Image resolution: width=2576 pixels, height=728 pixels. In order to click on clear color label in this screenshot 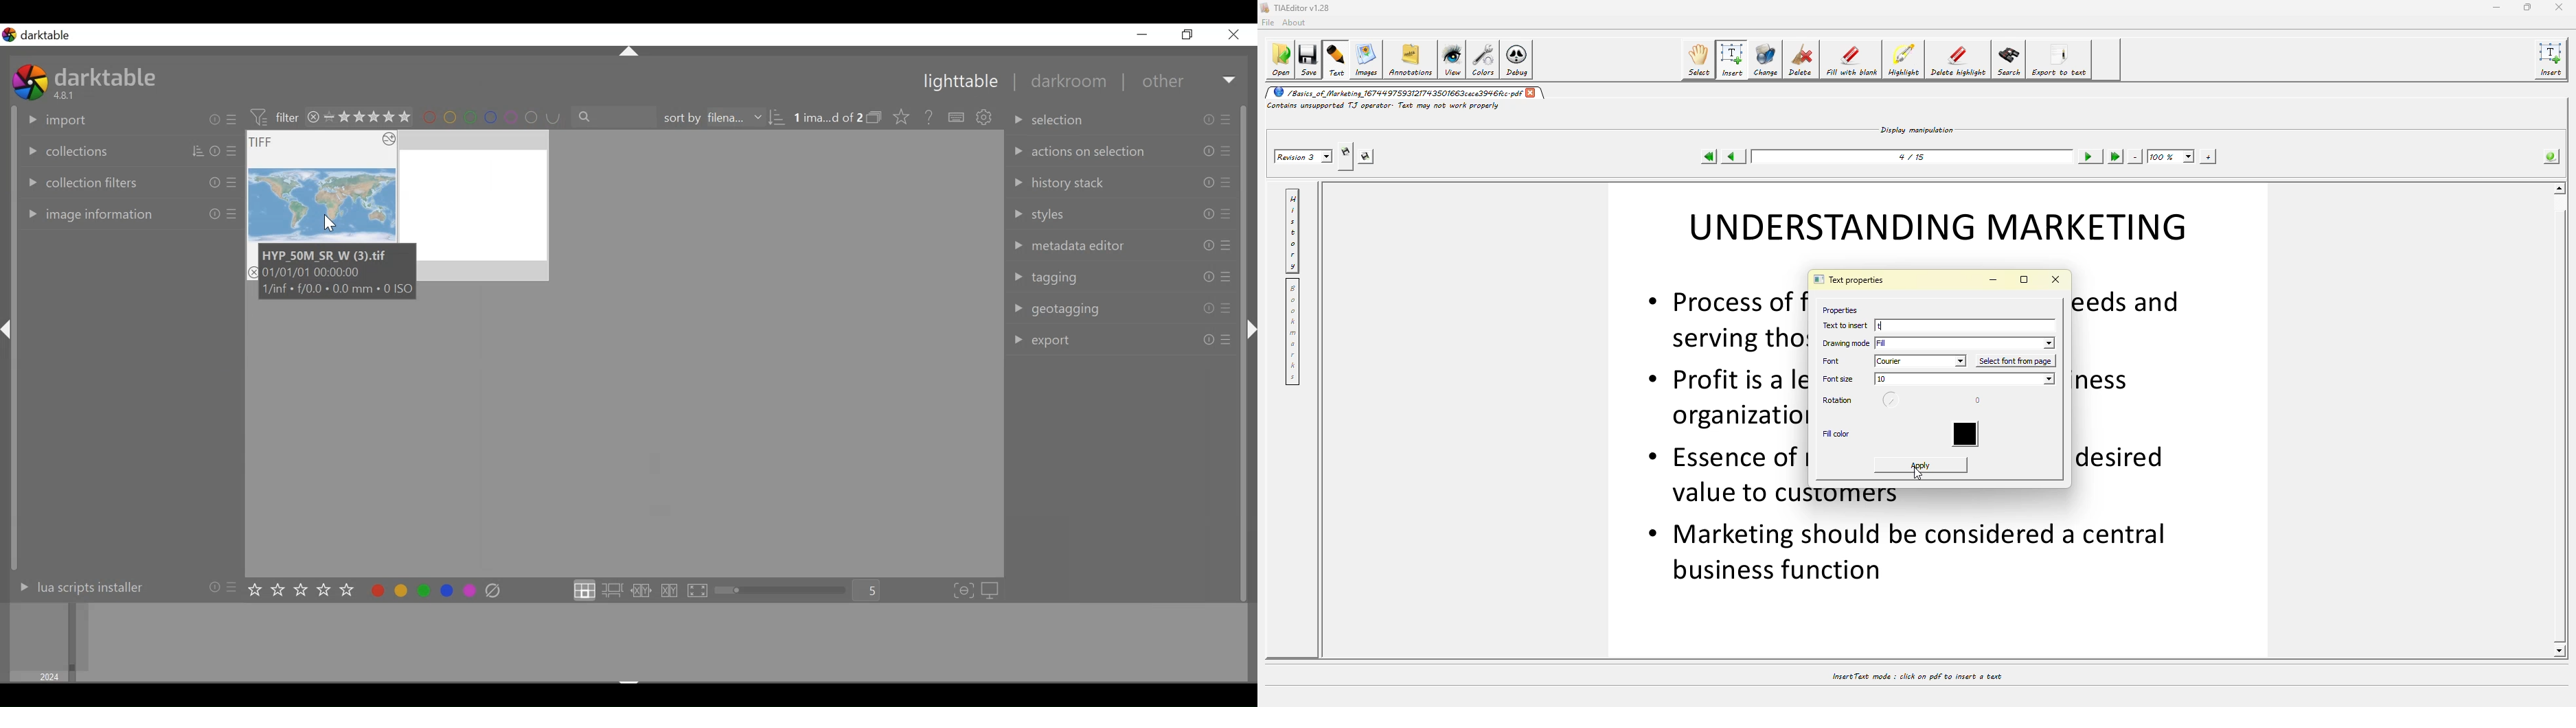, I will do `click(494, 591)`.